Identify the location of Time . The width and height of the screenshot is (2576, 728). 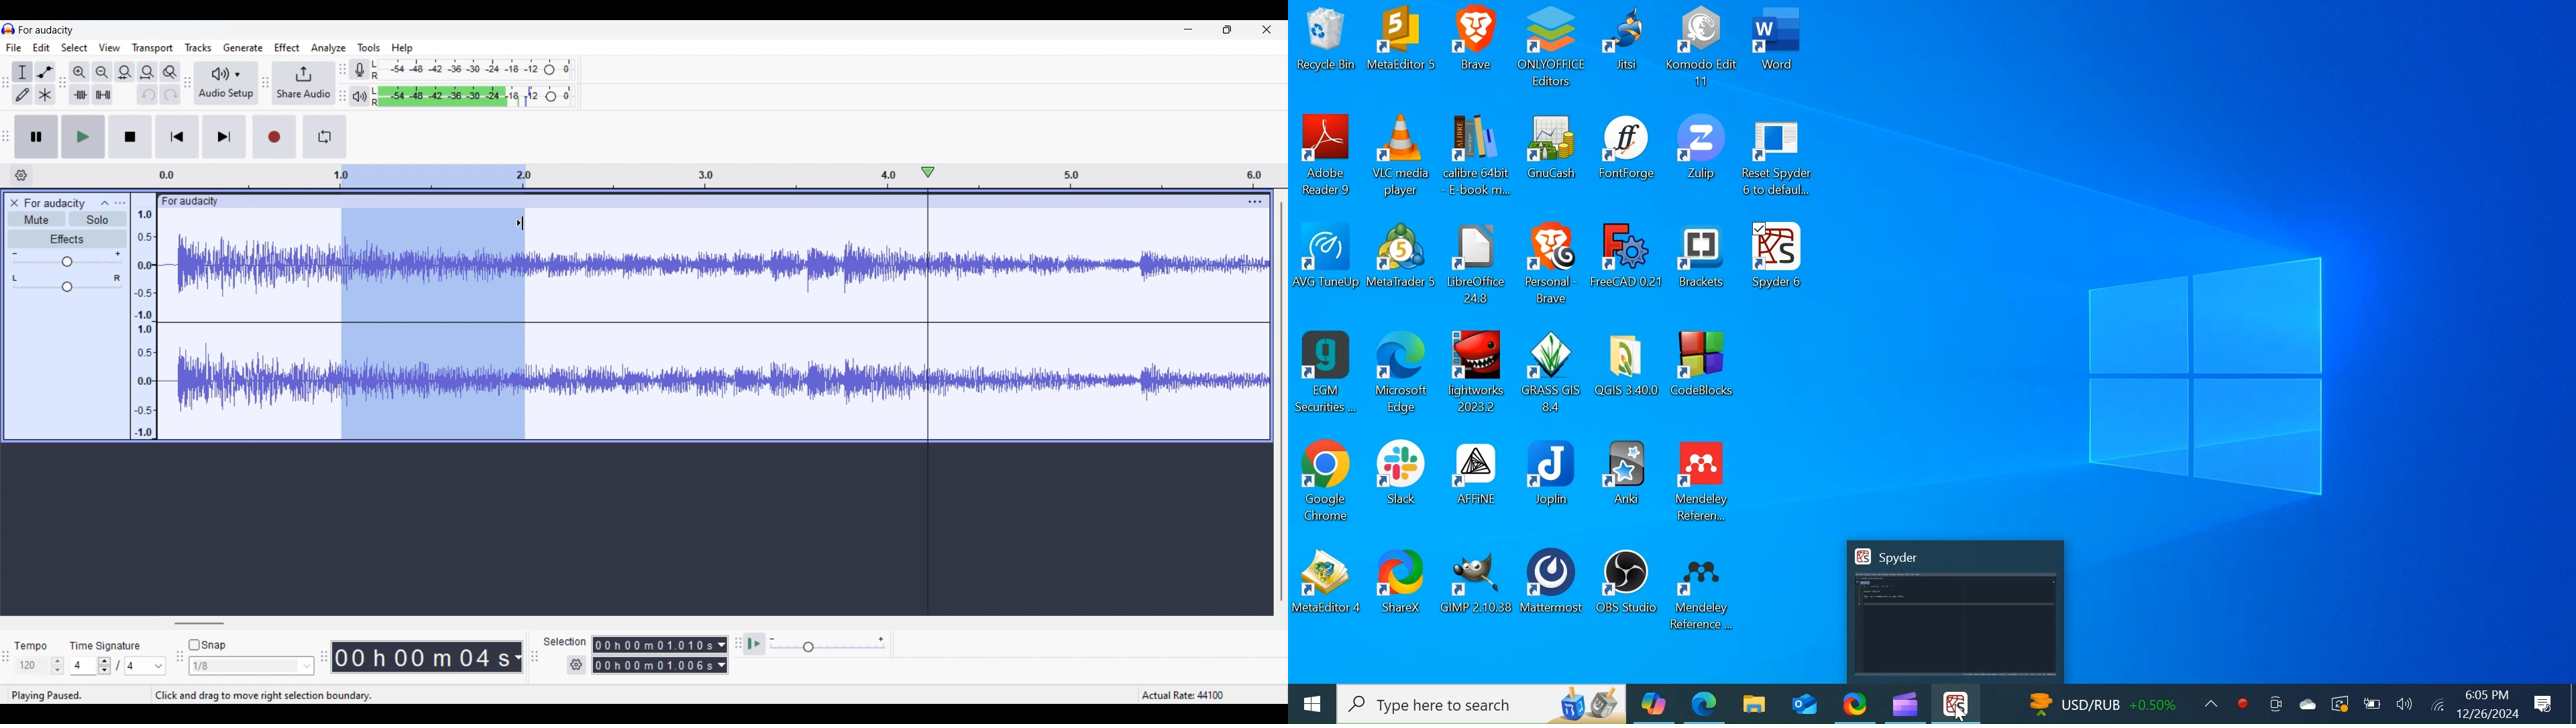
(2488, 695).